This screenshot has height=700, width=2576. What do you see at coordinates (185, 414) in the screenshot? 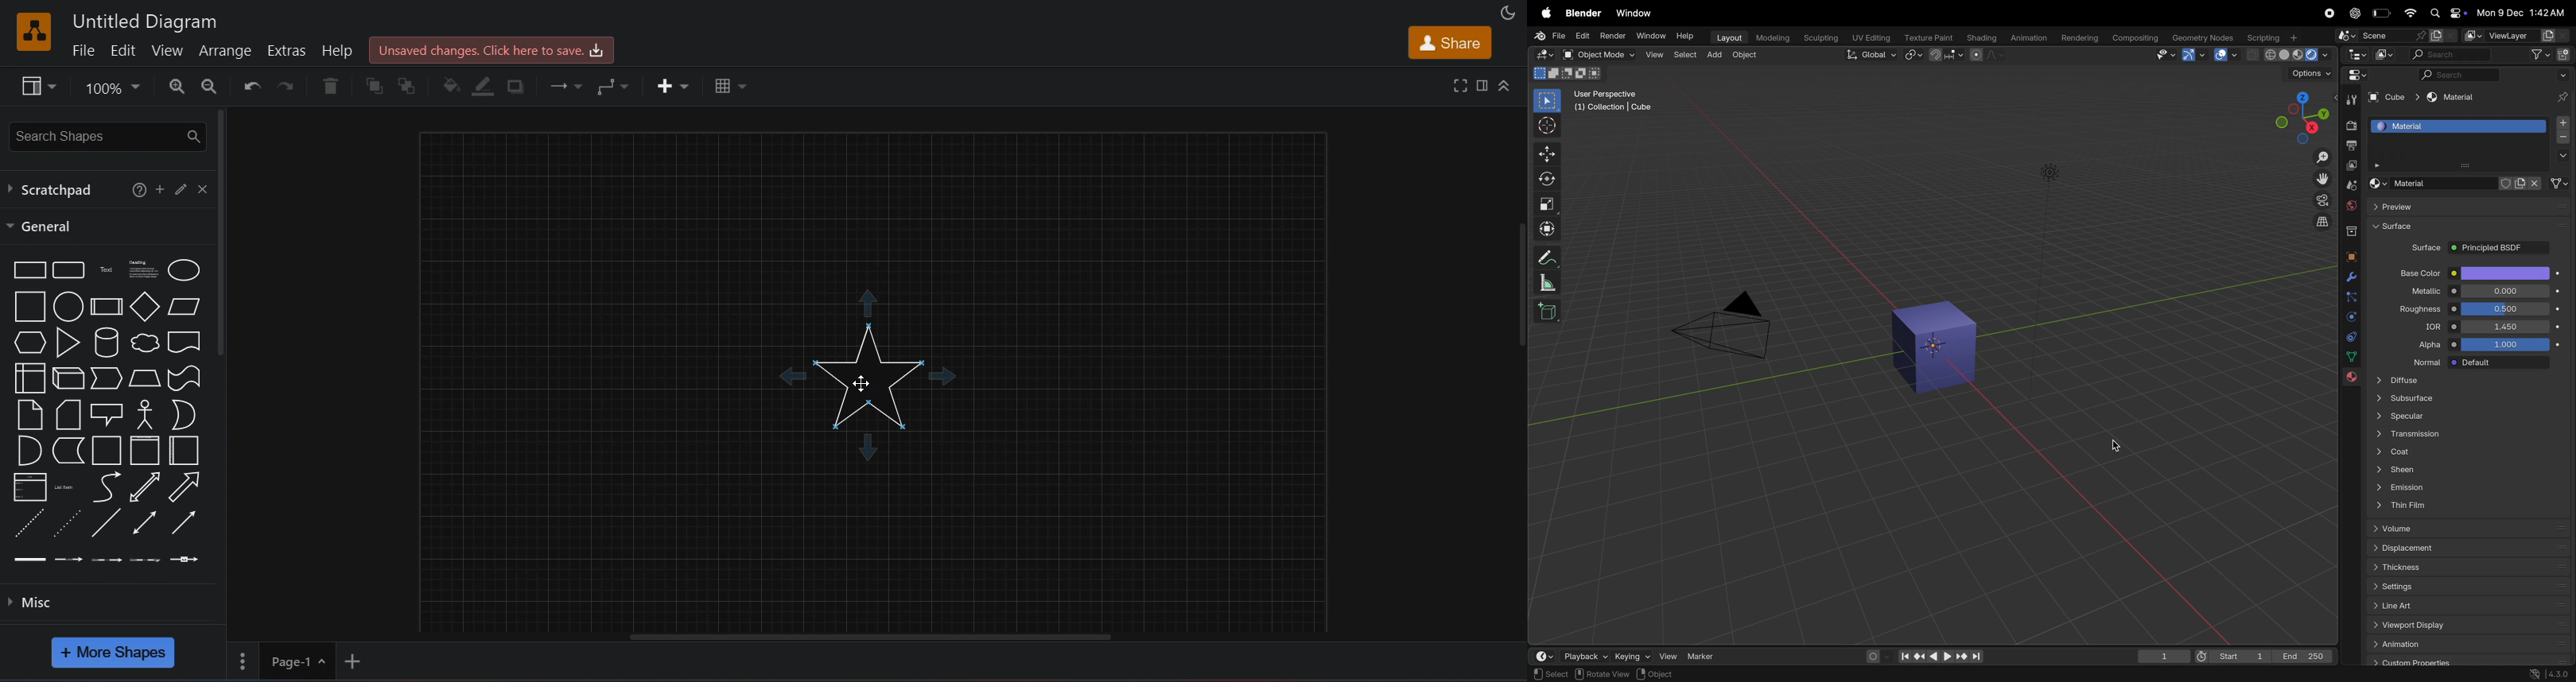
I see `or` at bounding box center [185, 414].